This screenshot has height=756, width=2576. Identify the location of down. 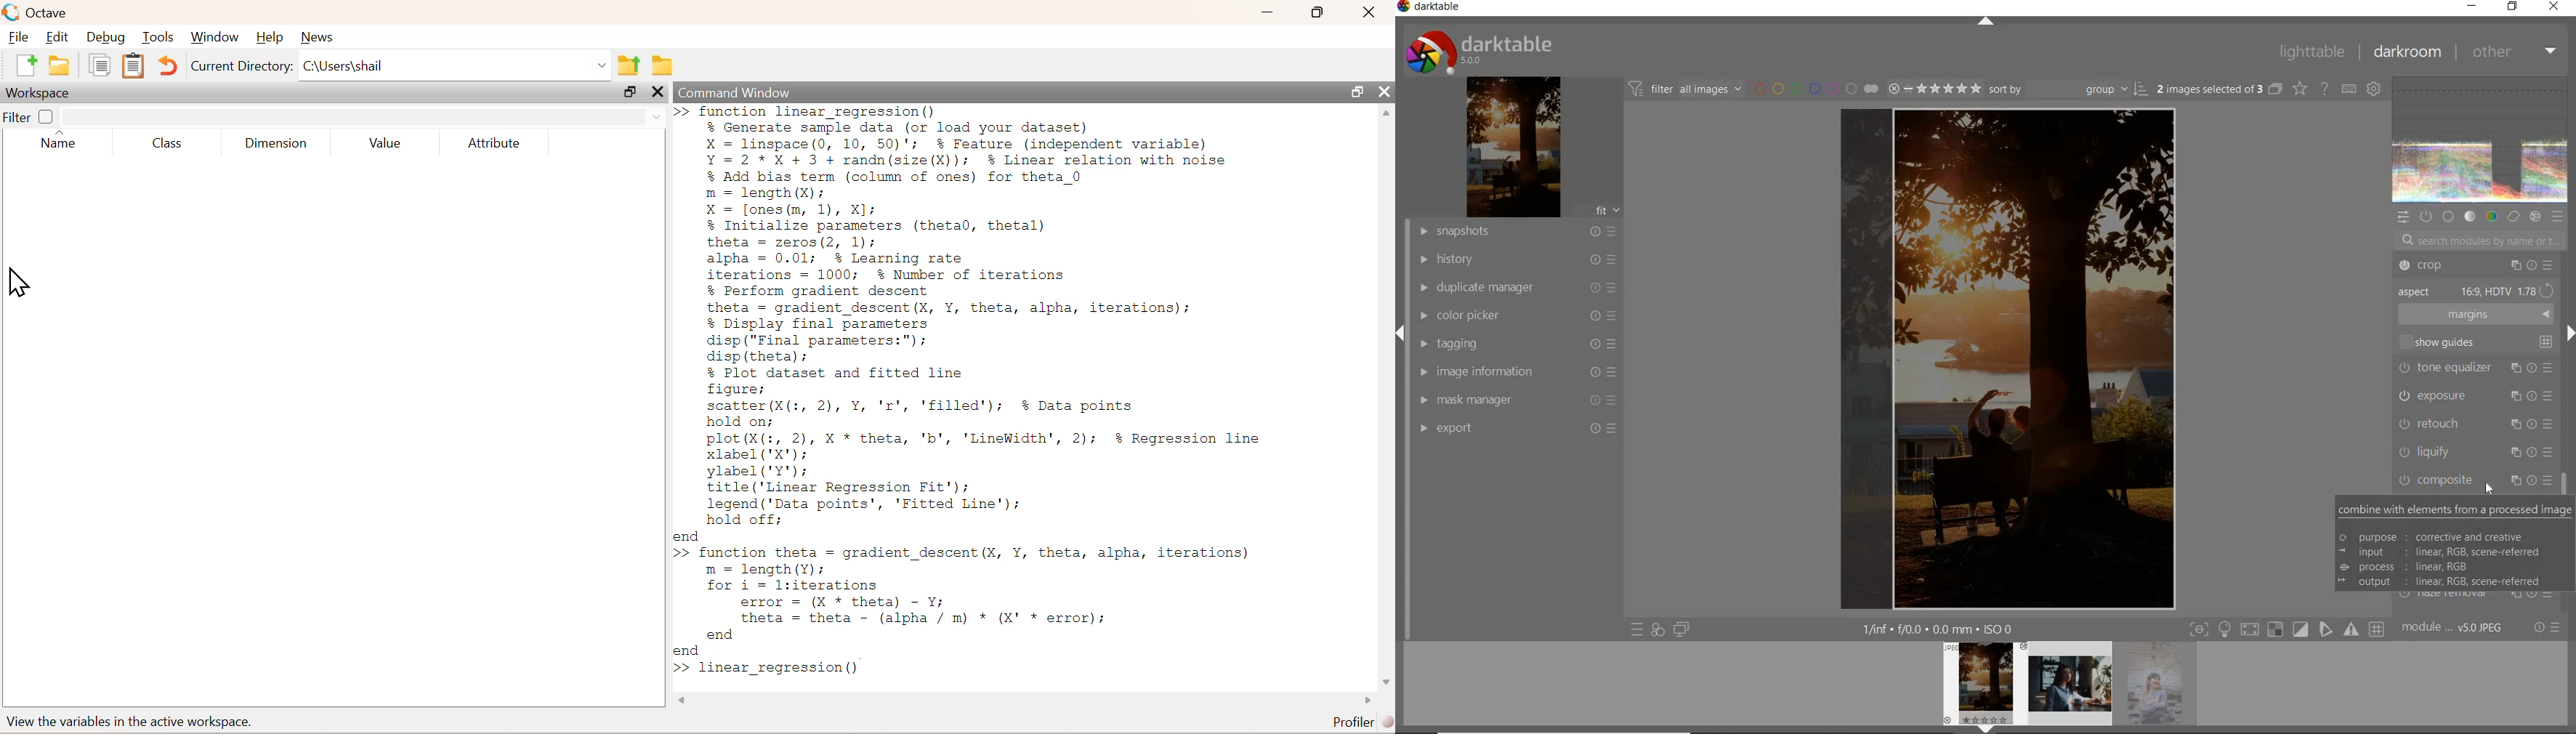
(657, 117).